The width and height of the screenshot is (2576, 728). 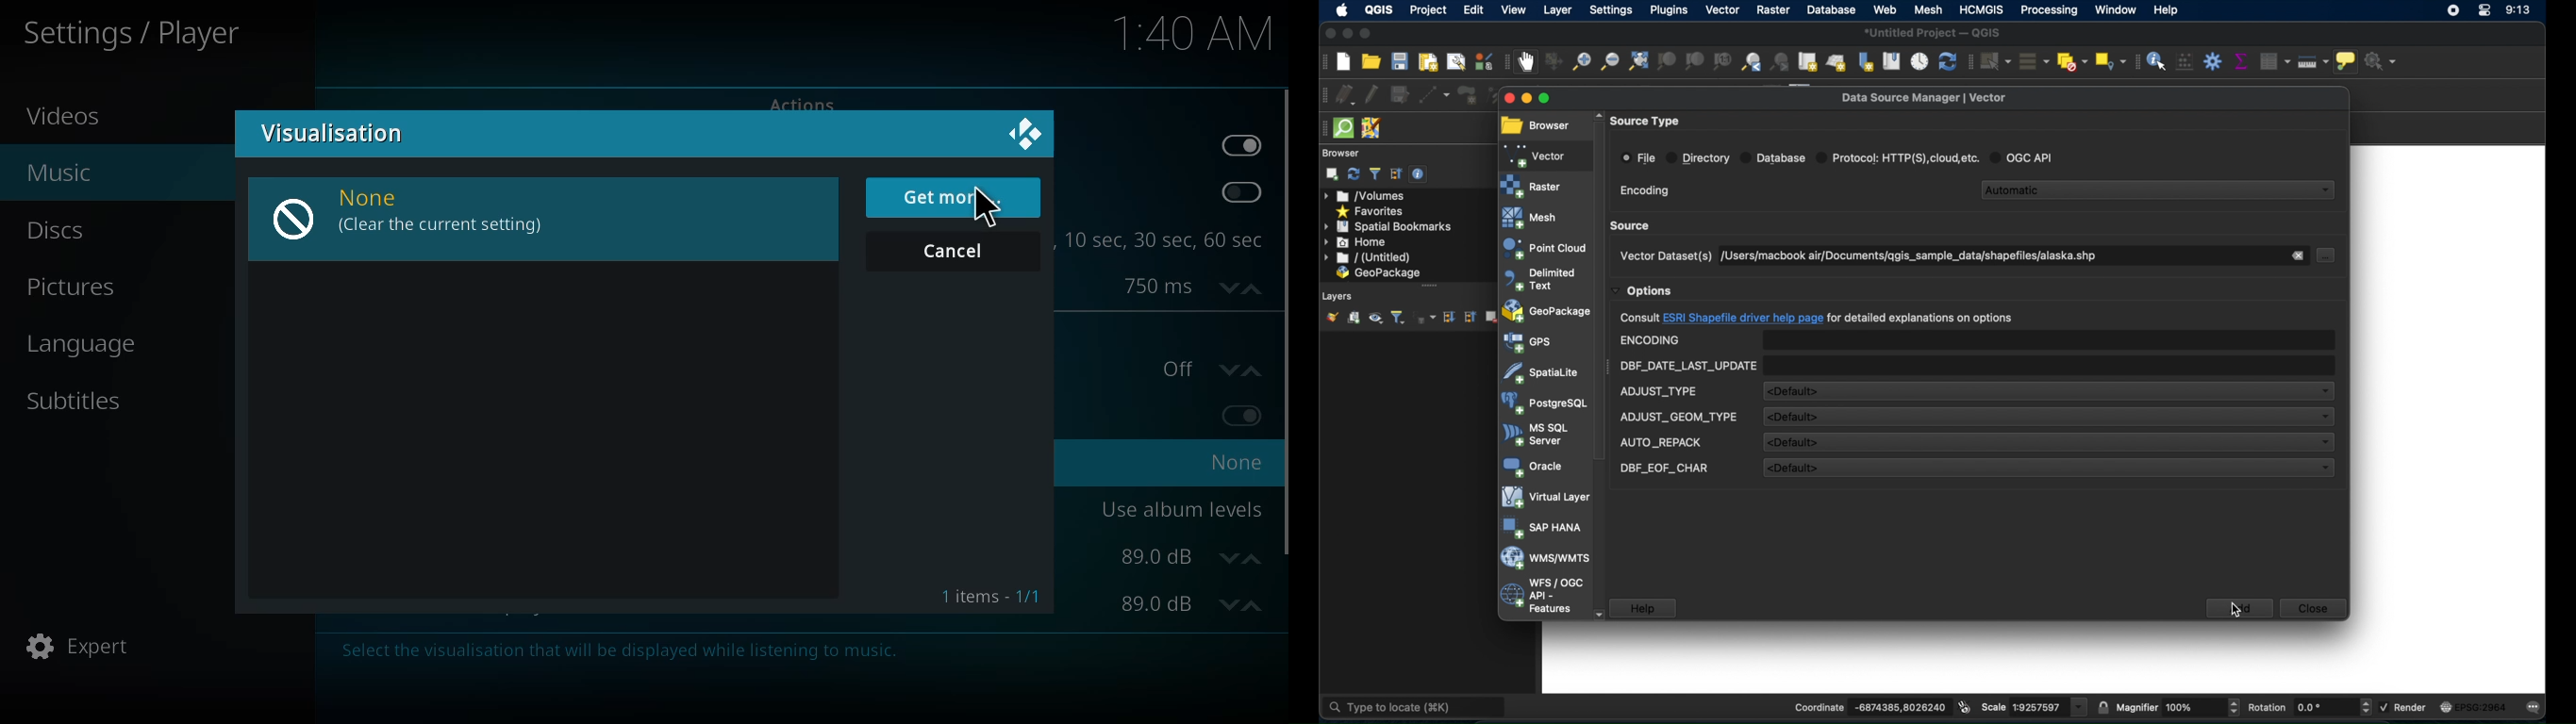 I want to click on off, so click(x=1210, y=368).